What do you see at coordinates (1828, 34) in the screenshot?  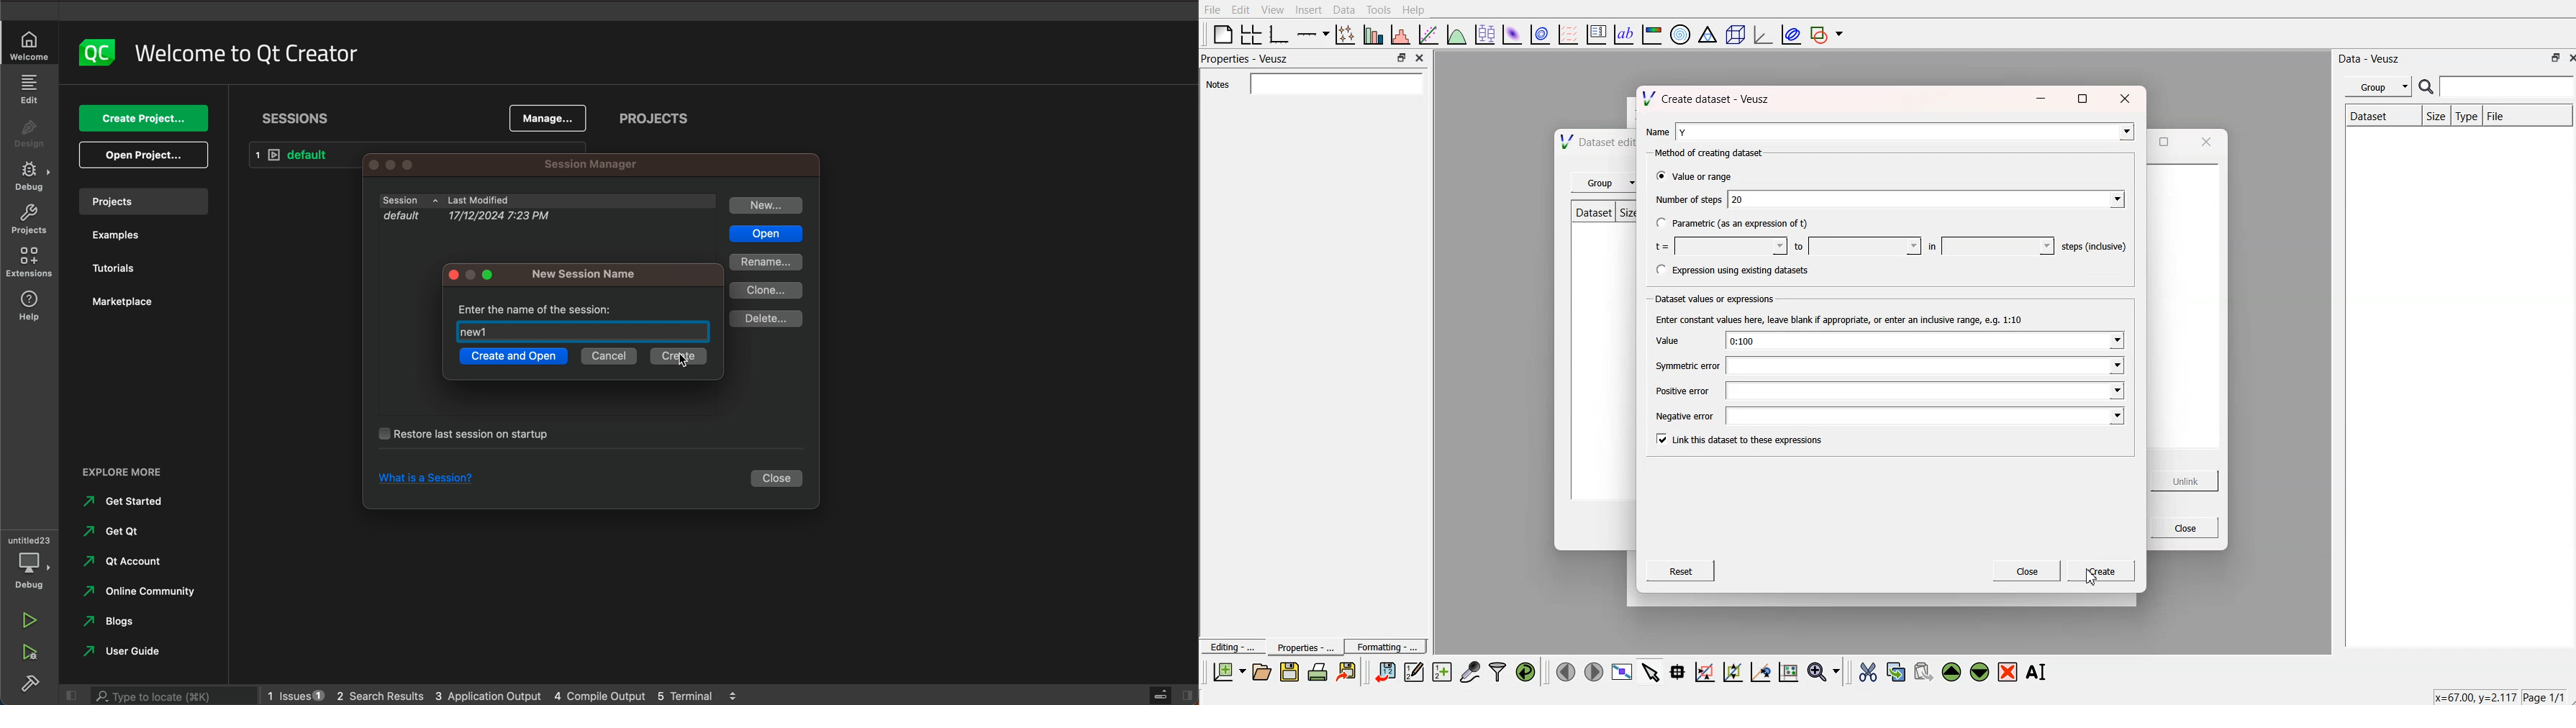 I see `add a shape to the plot` at bounding box center [1828, 34].